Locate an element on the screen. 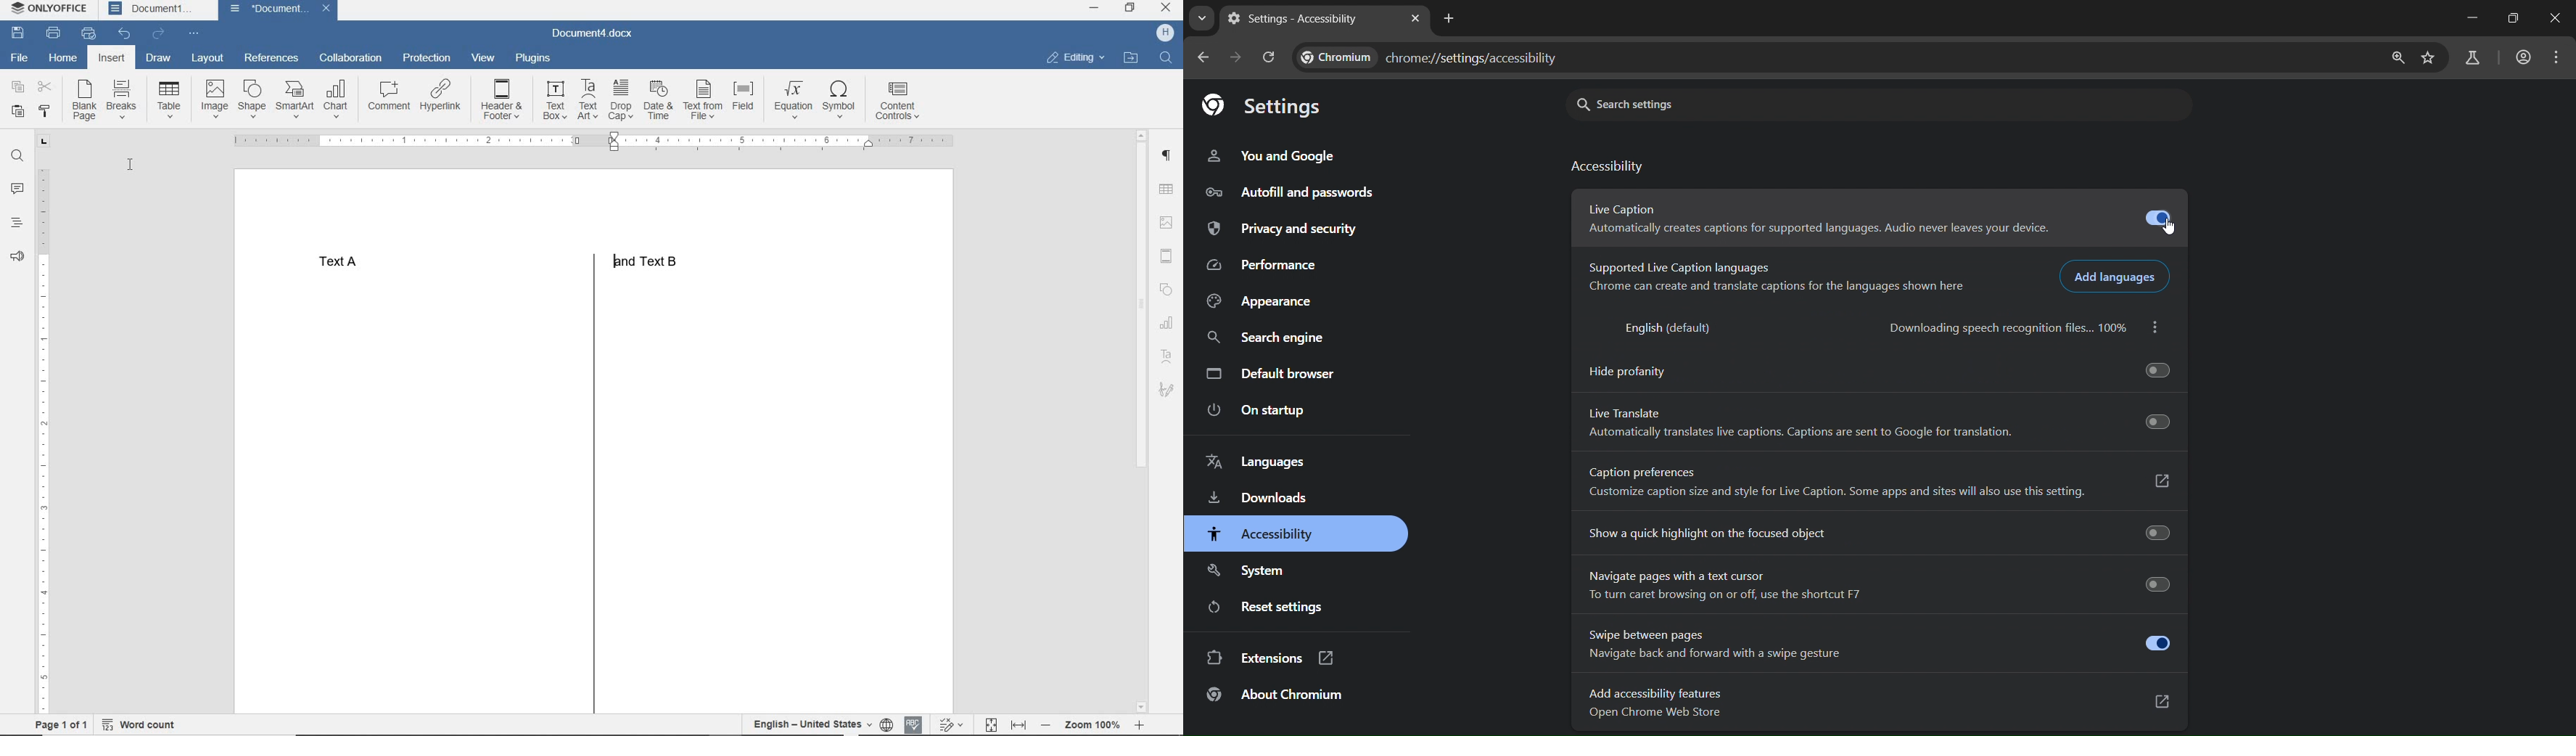 This screenshot has height=756, width=2576. more action is located at coordinates (2157, 327).